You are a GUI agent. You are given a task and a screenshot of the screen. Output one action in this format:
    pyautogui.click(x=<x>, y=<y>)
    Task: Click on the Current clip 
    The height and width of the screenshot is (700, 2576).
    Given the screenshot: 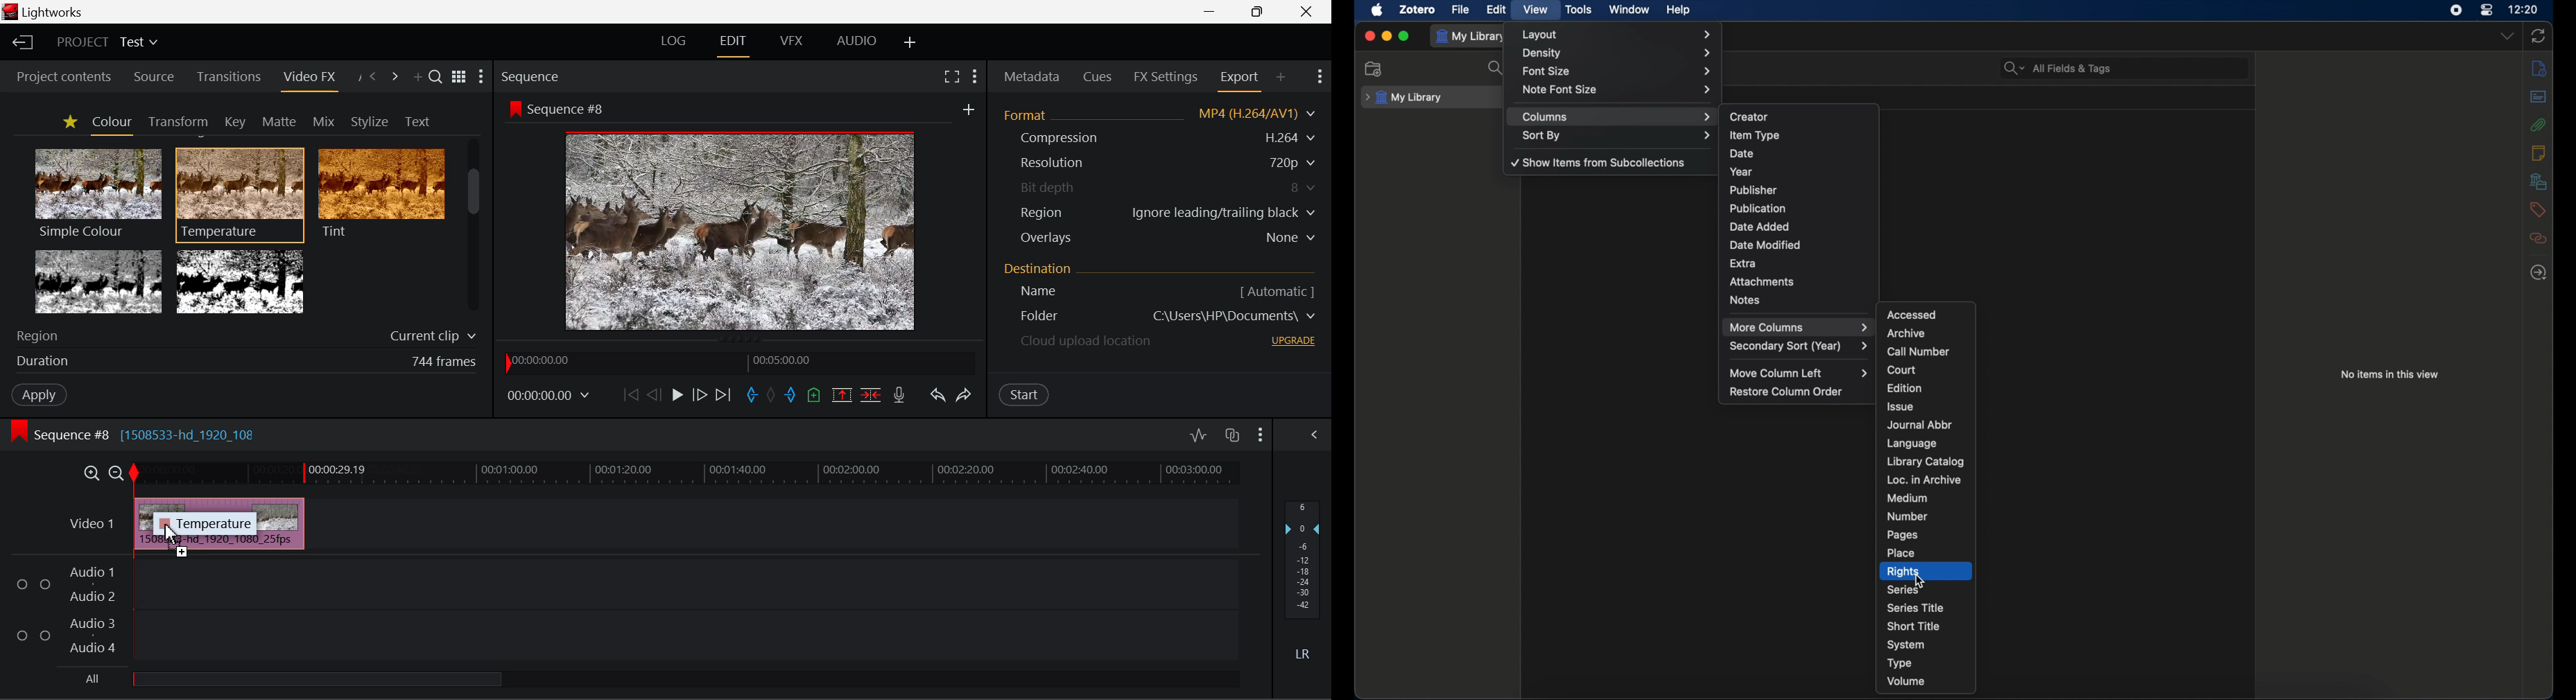 What is the action you would take?
    pyautogui.click(x=431, y=337)
    